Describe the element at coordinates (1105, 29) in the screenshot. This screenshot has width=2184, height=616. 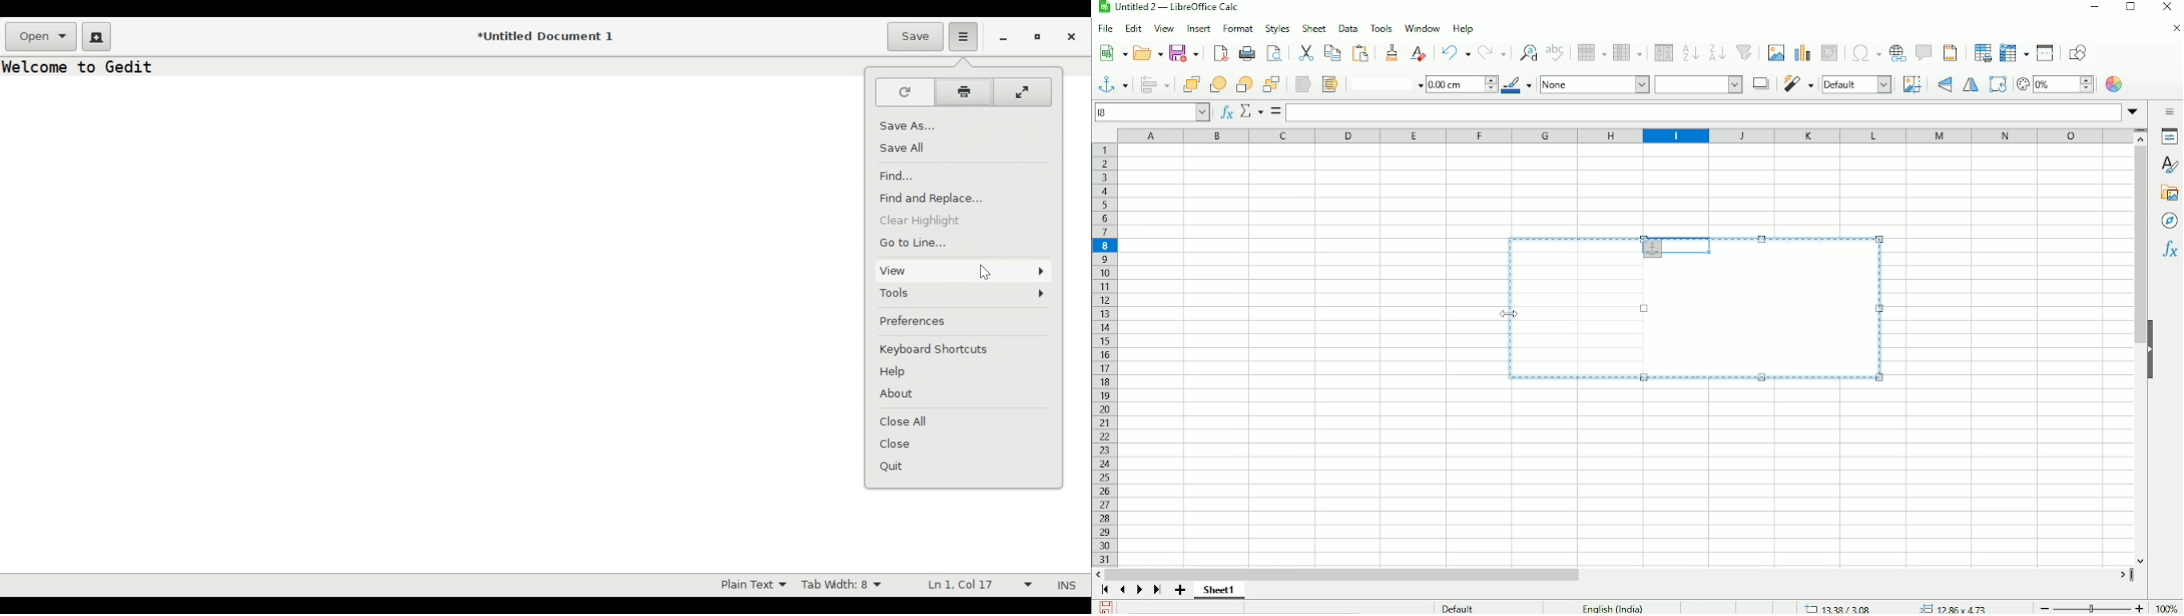
I see `File` at that location.